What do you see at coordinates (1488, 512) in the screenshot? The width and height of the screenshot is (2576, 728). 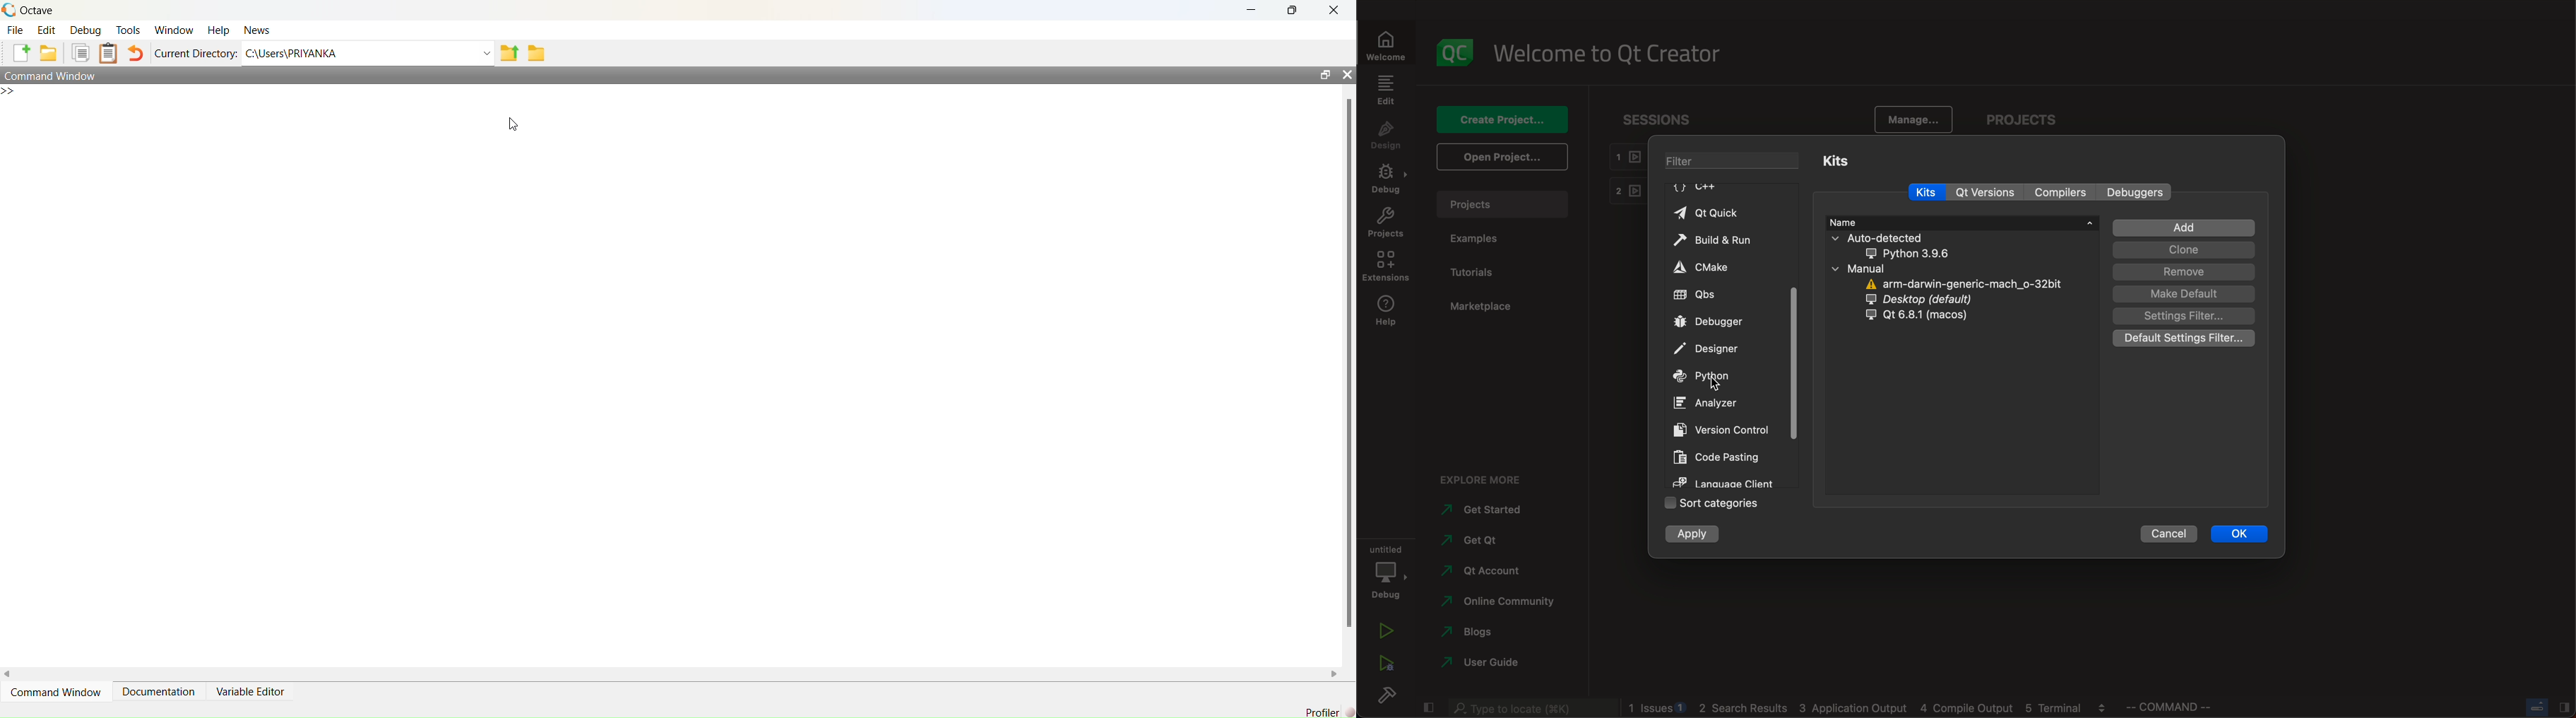 I see `started` at bounding box center [1488, 512].